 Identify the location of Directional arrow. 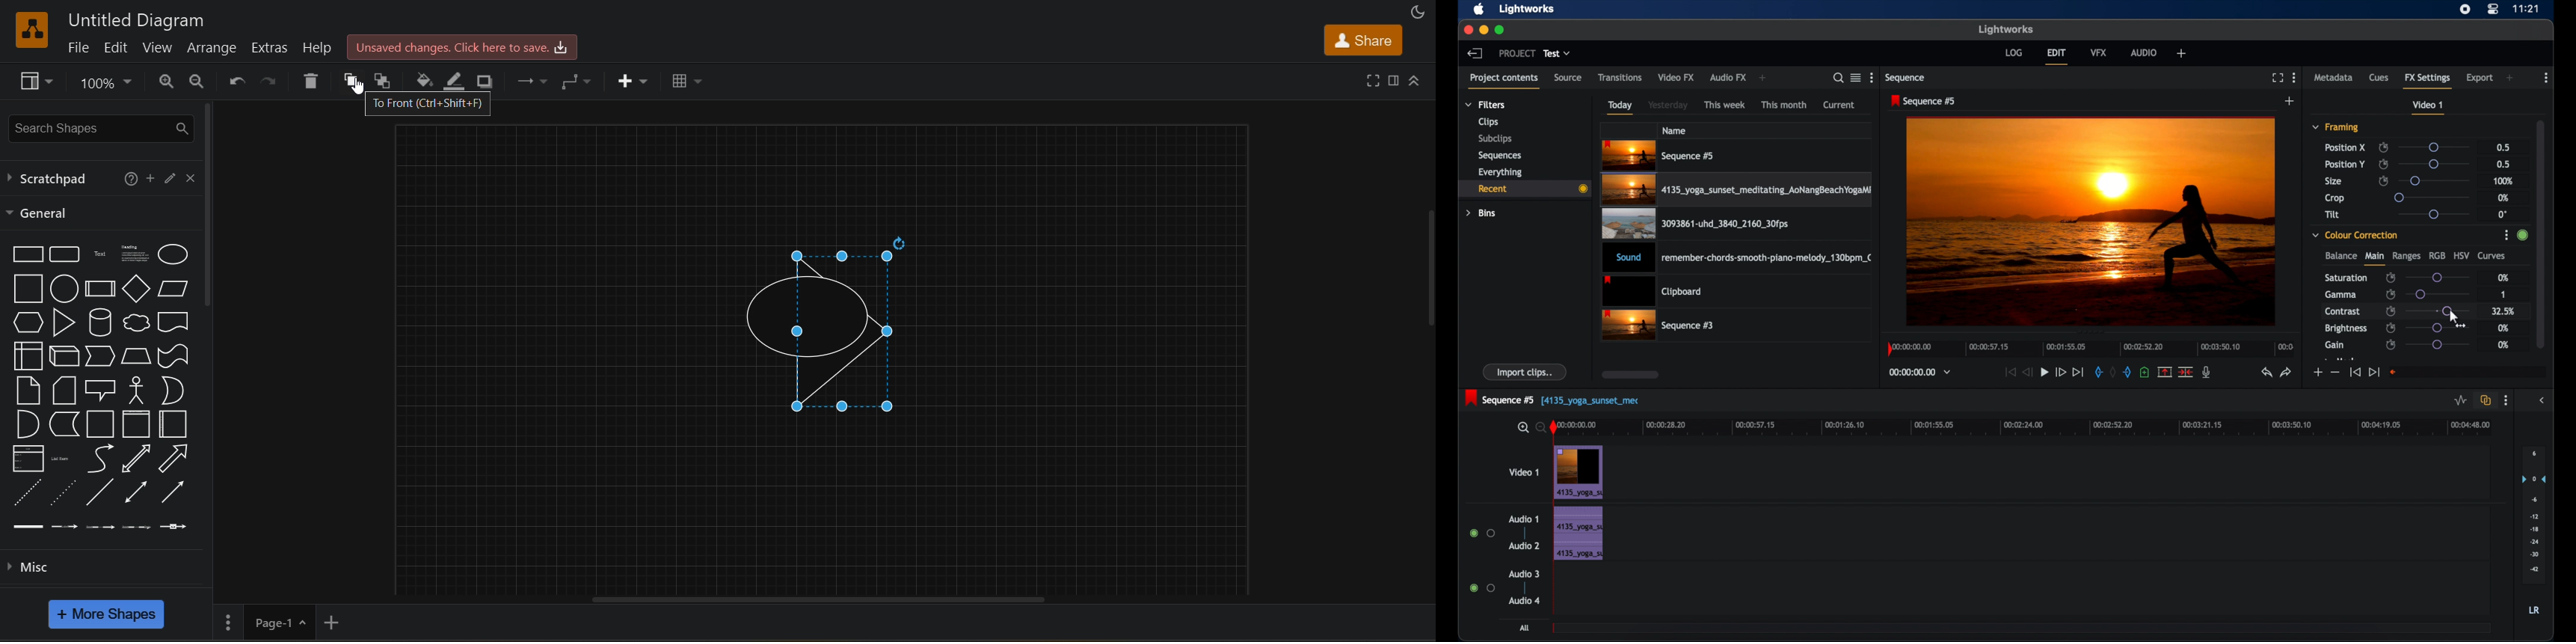
(171, 458).